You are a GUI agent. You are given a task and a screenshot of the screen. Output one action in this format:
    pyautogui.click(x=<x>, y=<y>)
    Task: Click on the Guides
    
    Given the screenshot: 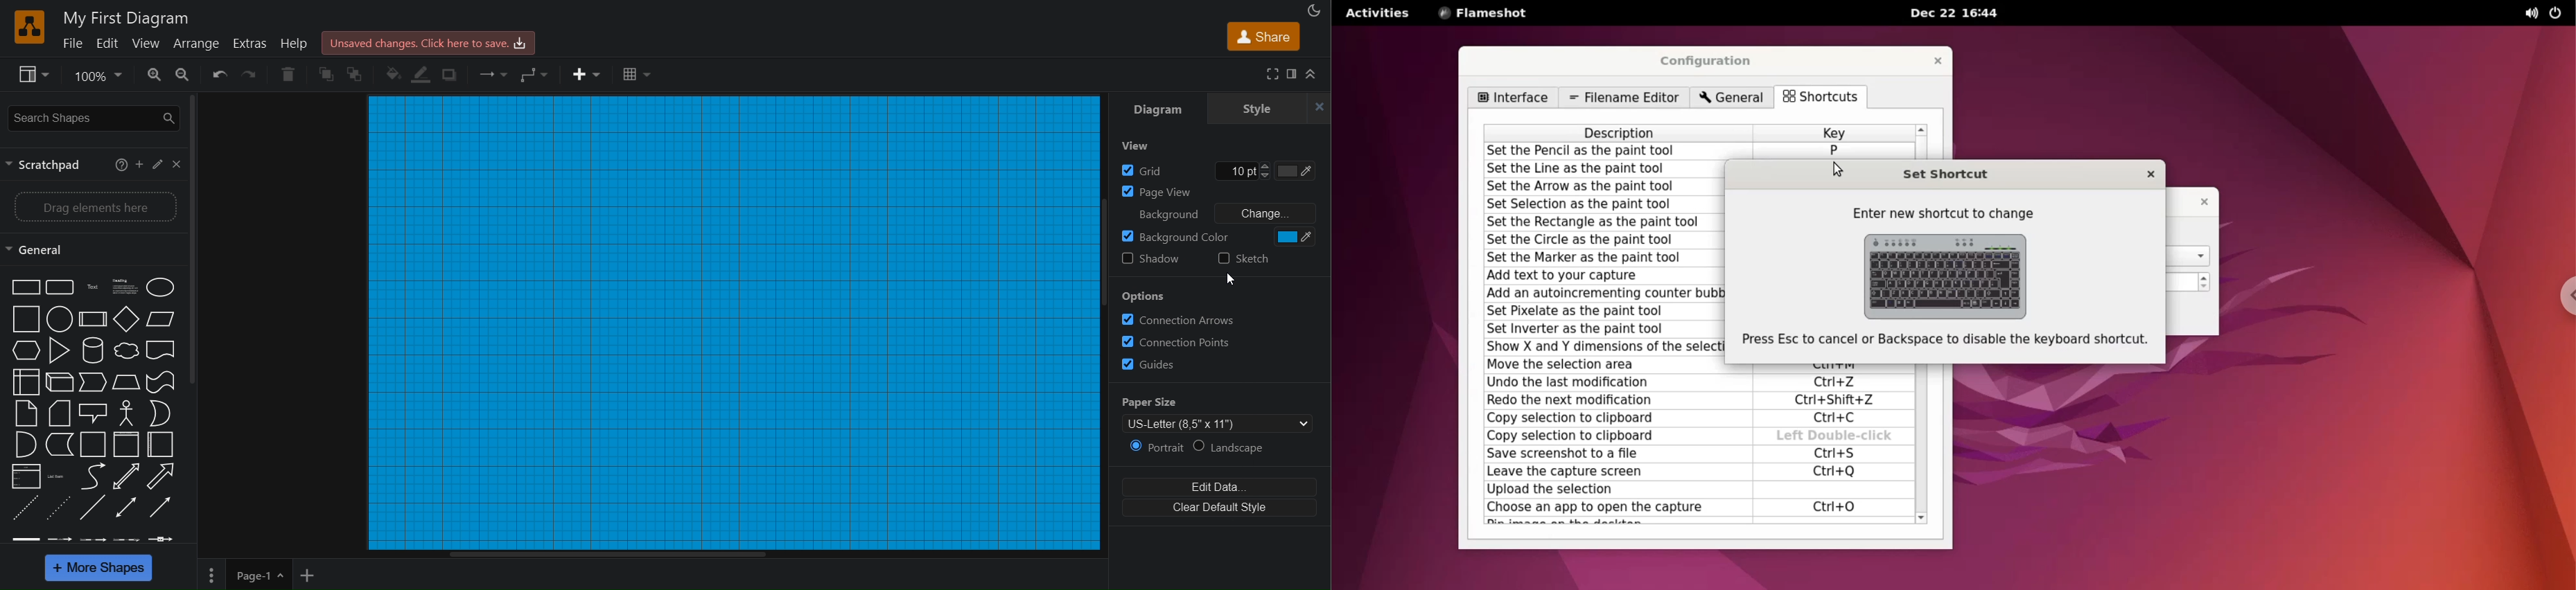 What is the action you would take?
    pyautogui.click(x=1152, y=364)
    